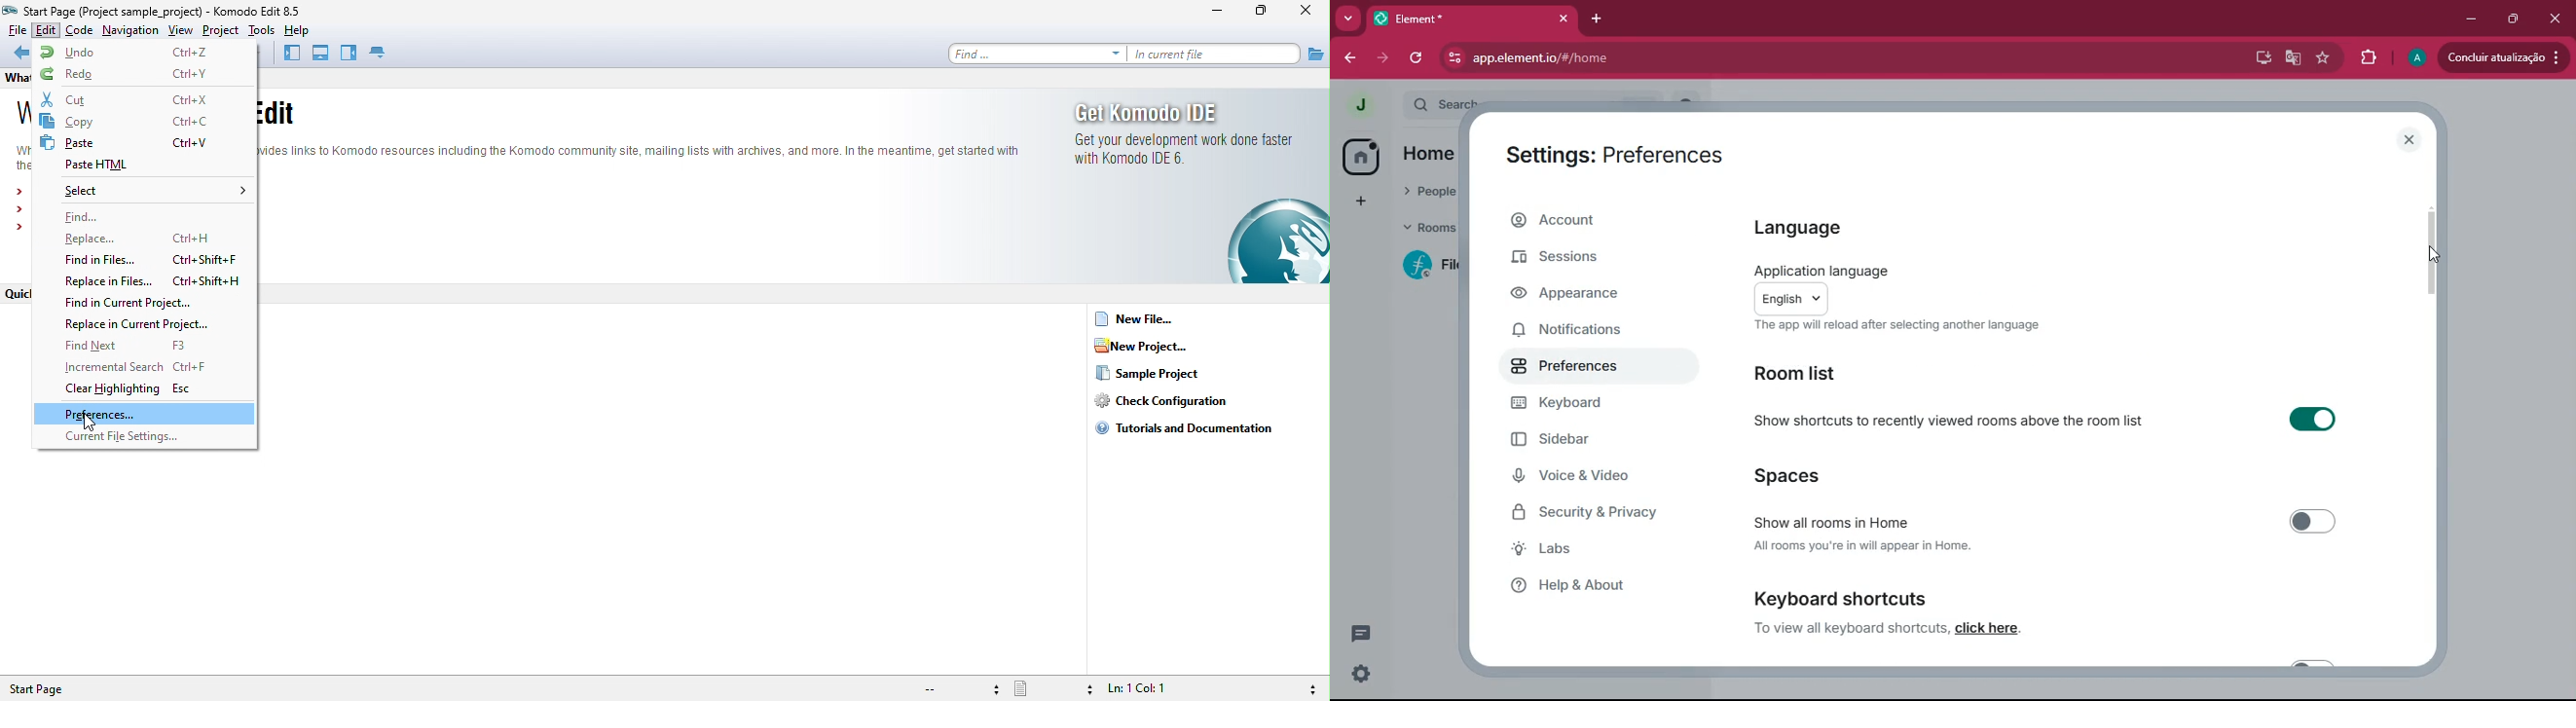 The width and height of the screenshot is (2576, 728). I want to click on scroll bar , so click(2440, 247).